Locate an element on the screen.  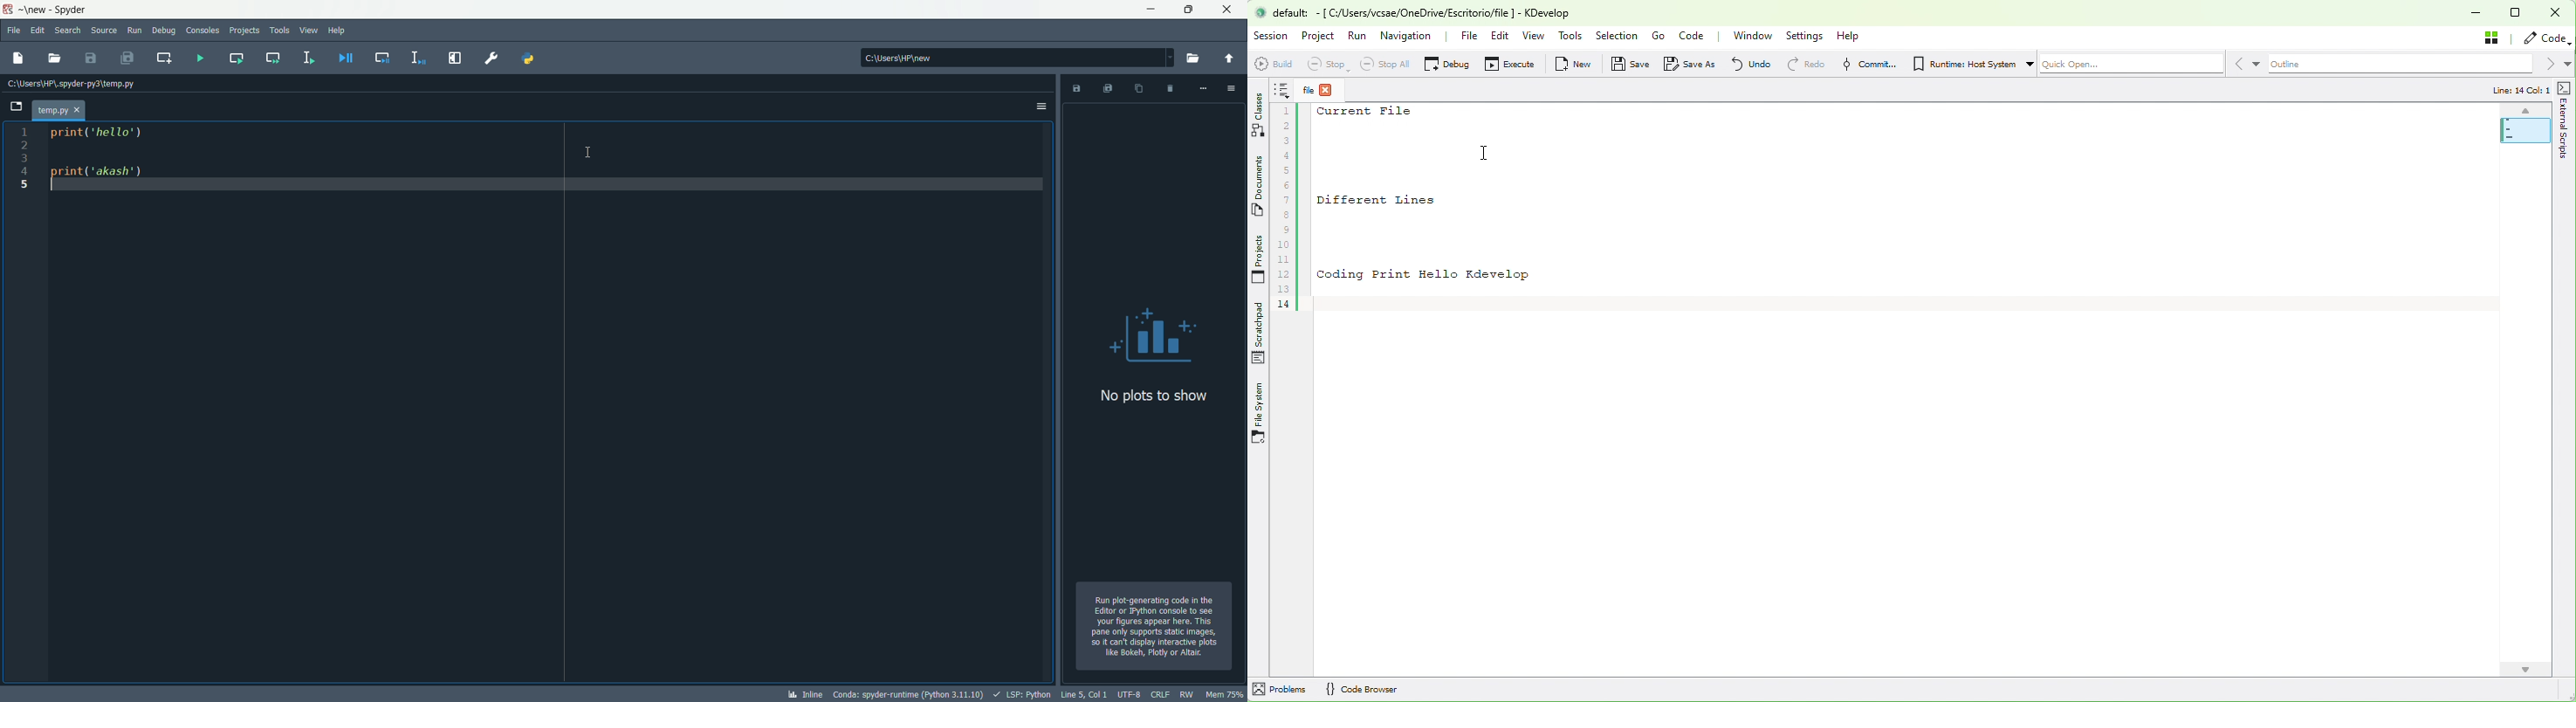
Tools is located at coordinates (1574, 37).